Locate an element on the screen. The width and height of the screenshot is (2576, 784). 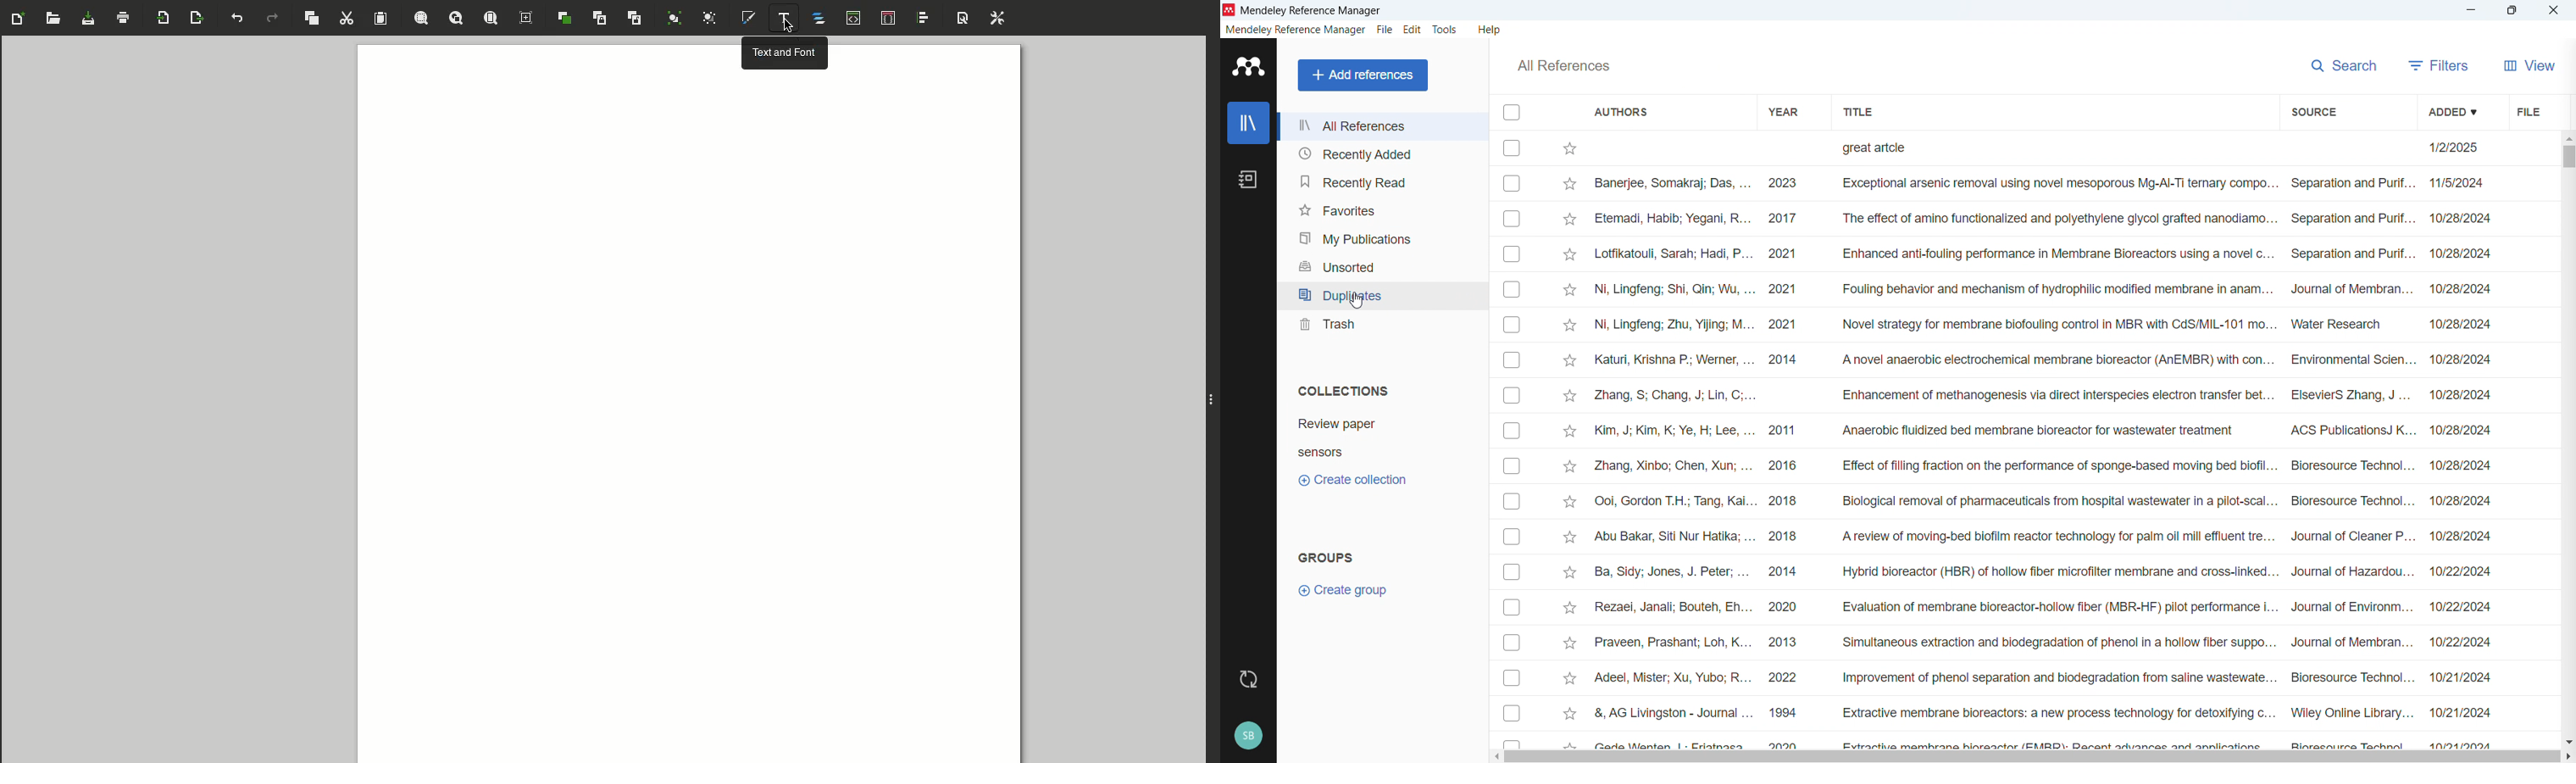
Duplicates  is located at coordinates (1381, 297).